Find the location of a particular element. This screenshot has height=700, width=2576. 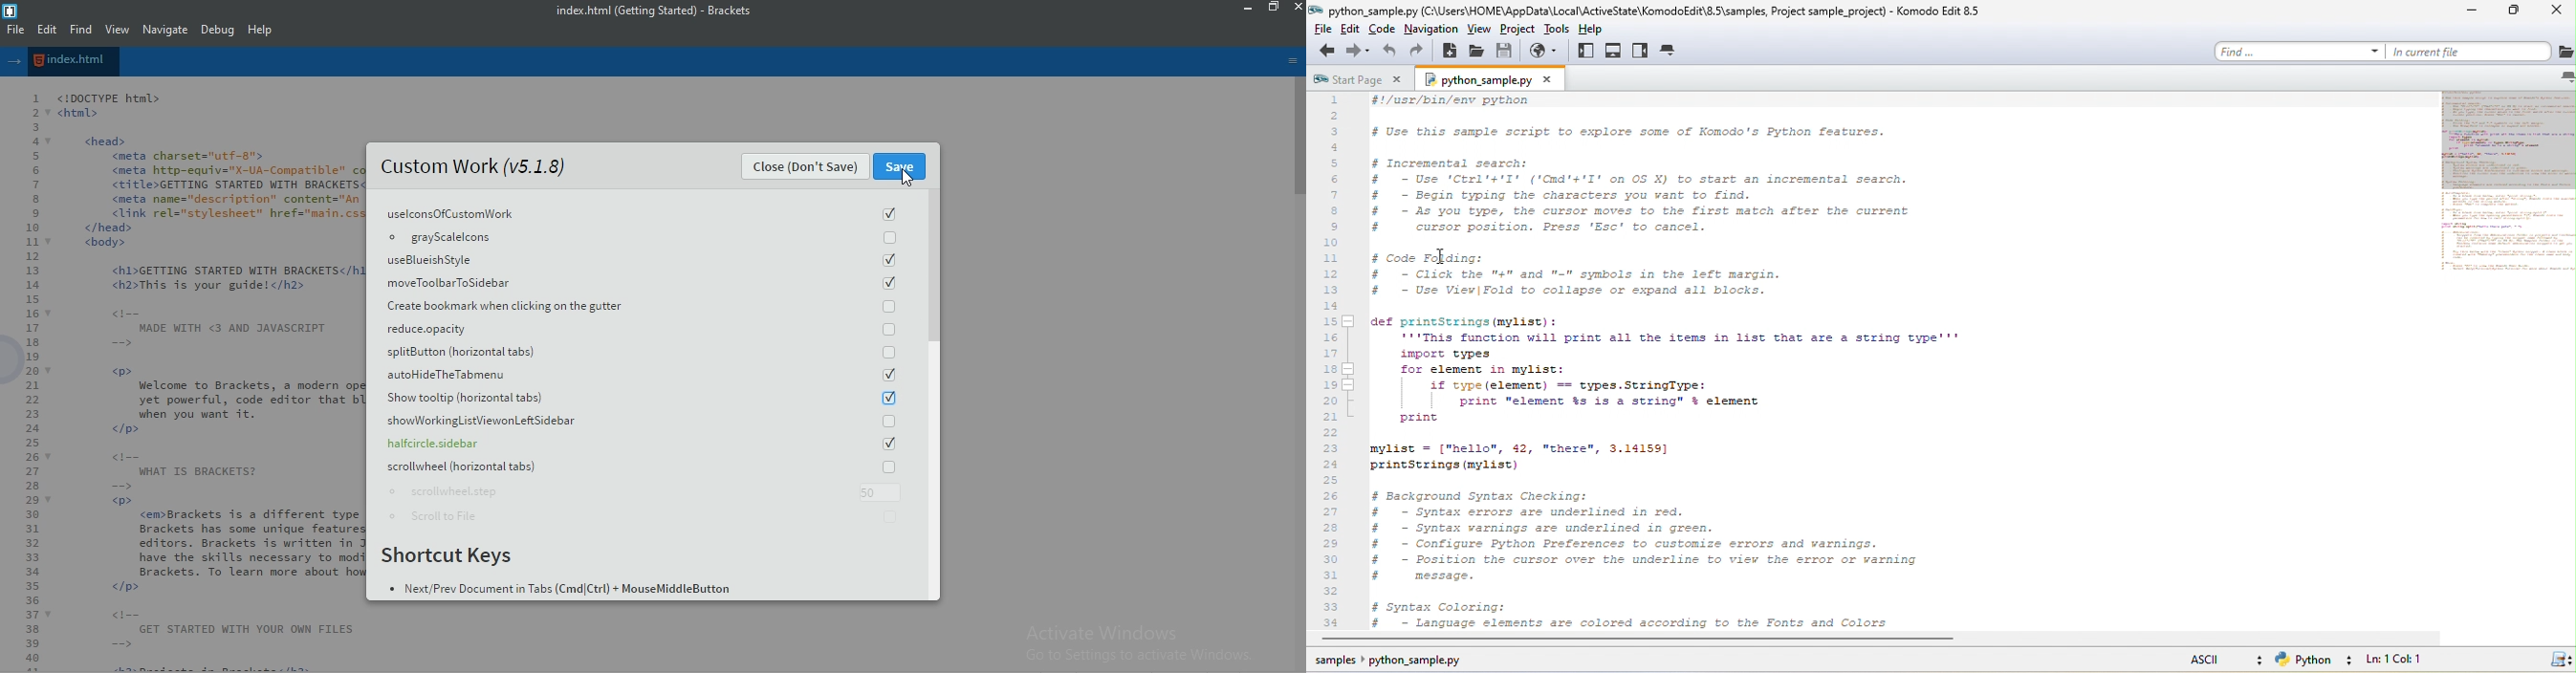

autohideTheTabmenu is located at coordinates (644, 375).